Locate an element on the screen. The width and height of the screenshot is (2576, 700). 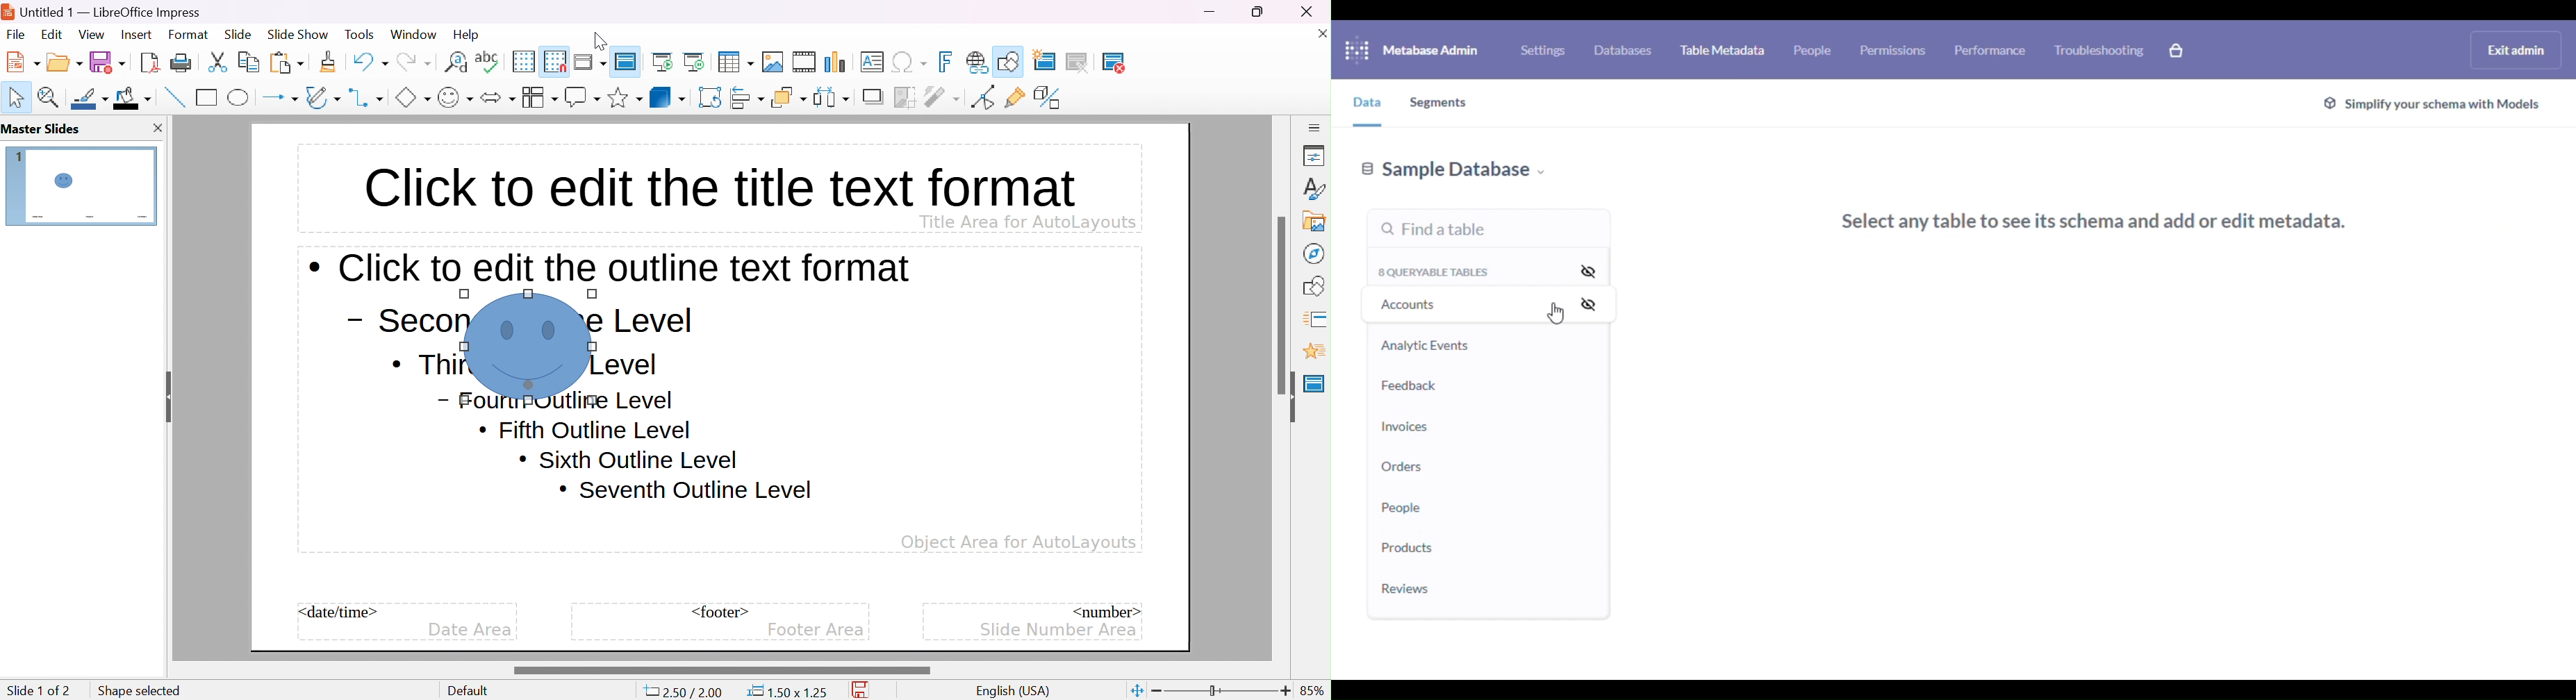
undo is located at coordinates (369, 60).